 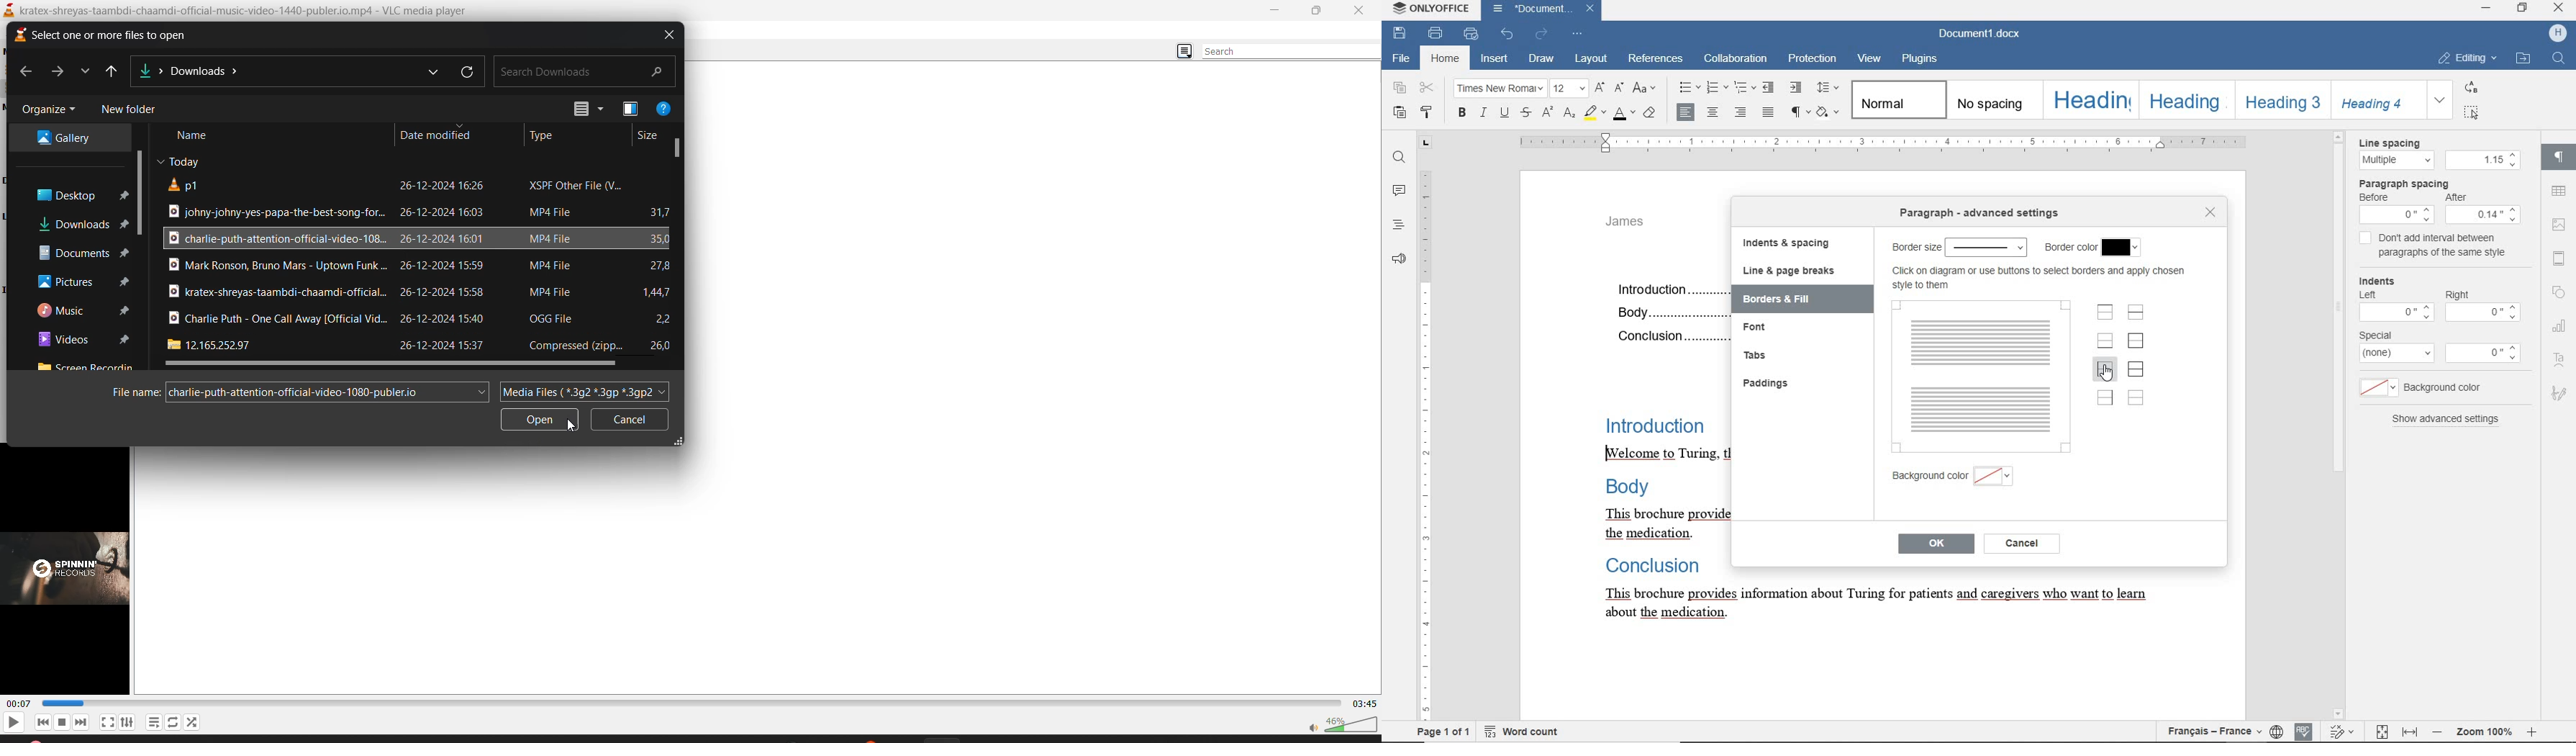 I want to click on file title, so click(x=276, y=238).